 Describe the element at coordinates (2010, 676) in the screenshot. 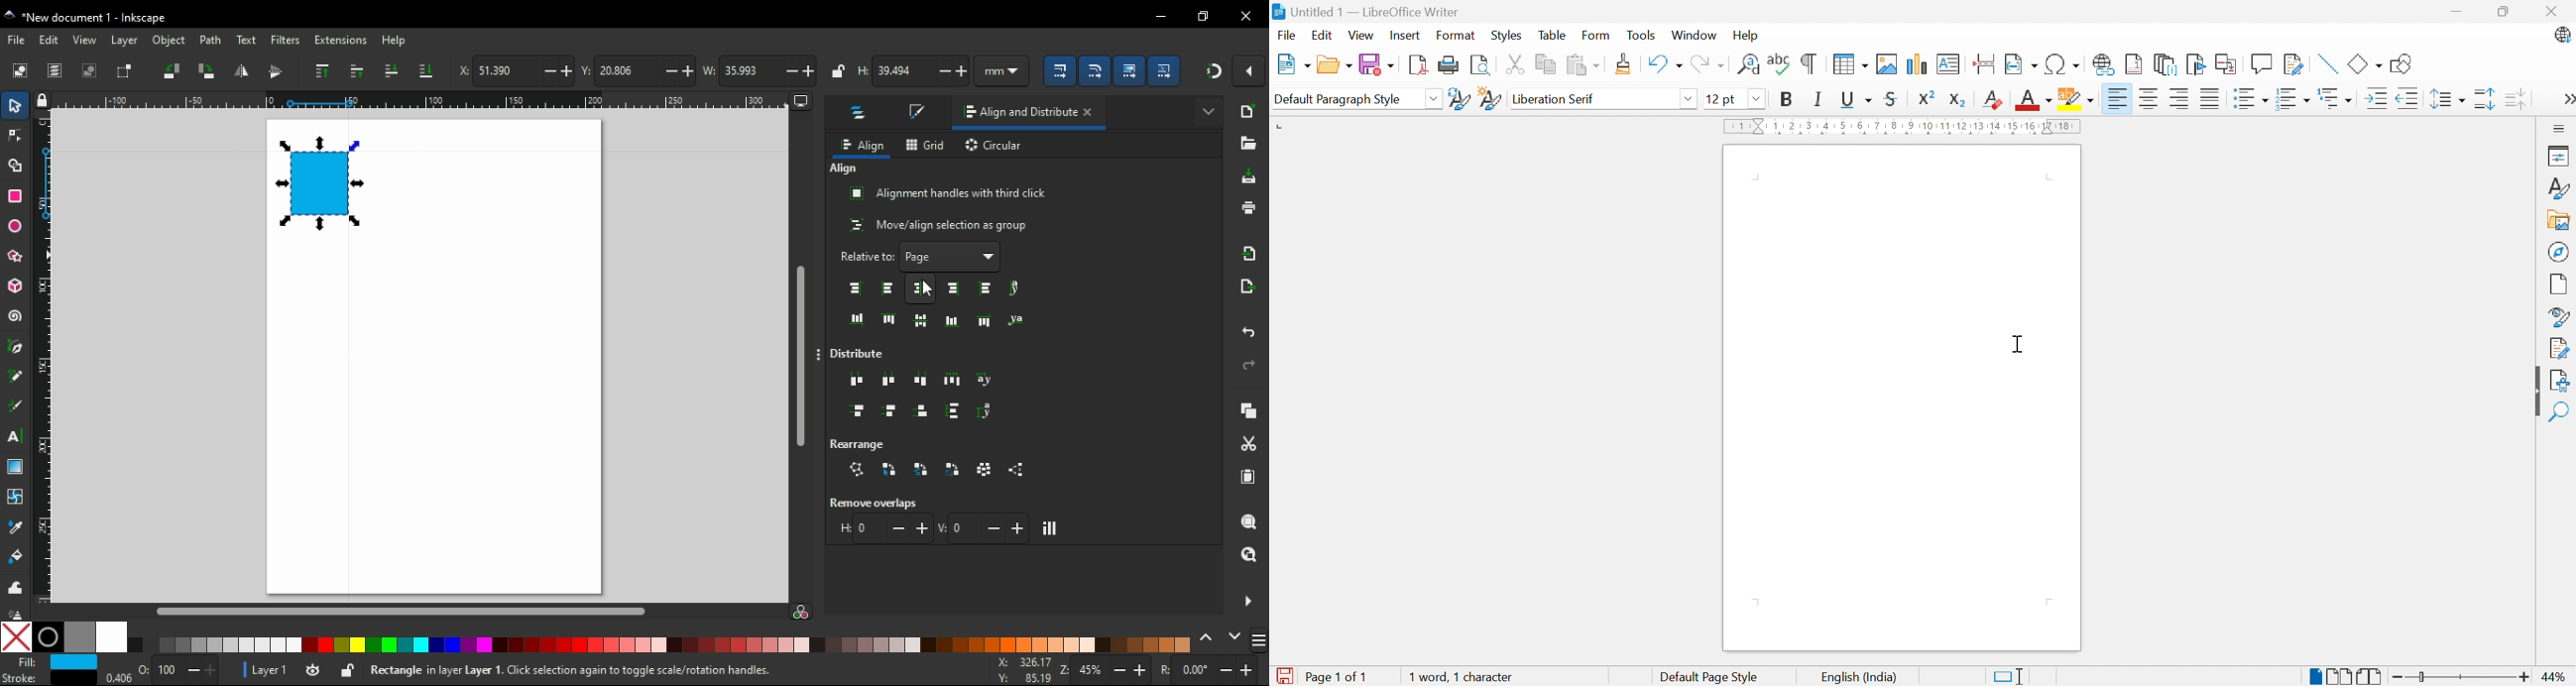

I see `Standard selection. Click to change selection mode.` at that location.